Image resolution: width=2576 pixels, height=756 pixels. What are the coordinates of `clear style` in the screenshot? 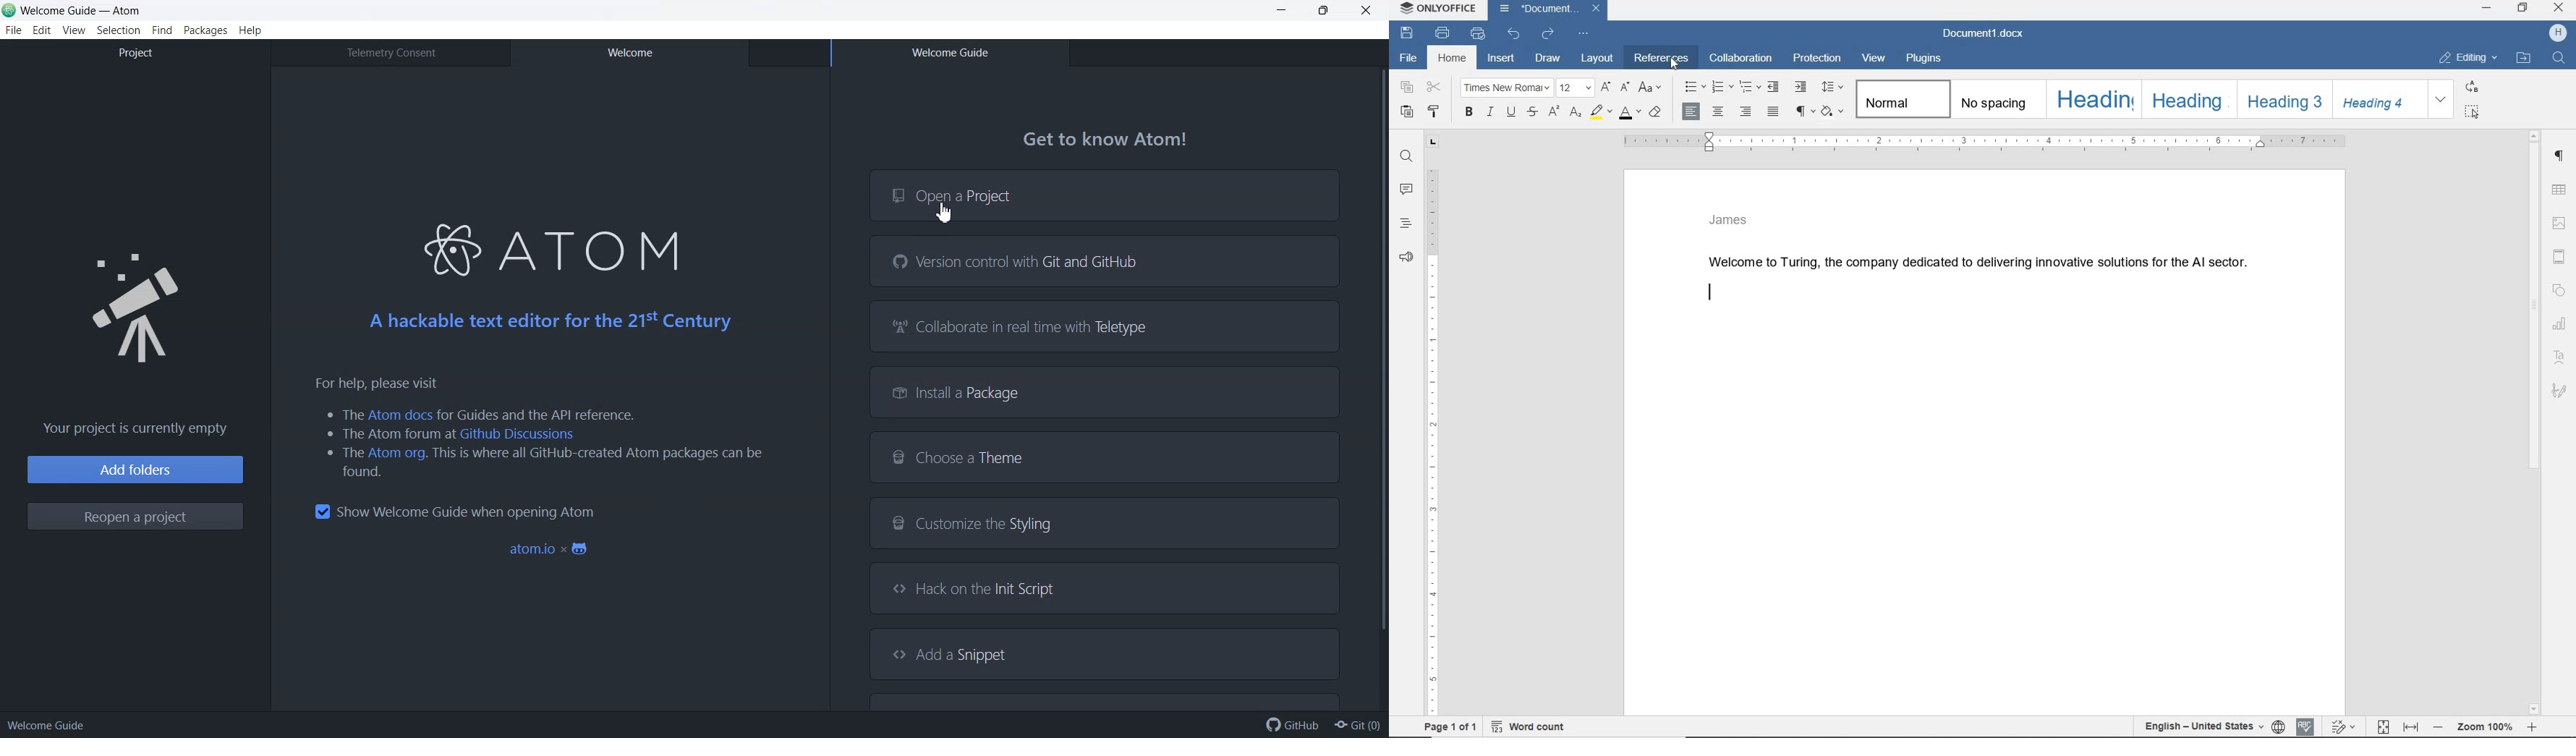 It's located at (1656, 113).